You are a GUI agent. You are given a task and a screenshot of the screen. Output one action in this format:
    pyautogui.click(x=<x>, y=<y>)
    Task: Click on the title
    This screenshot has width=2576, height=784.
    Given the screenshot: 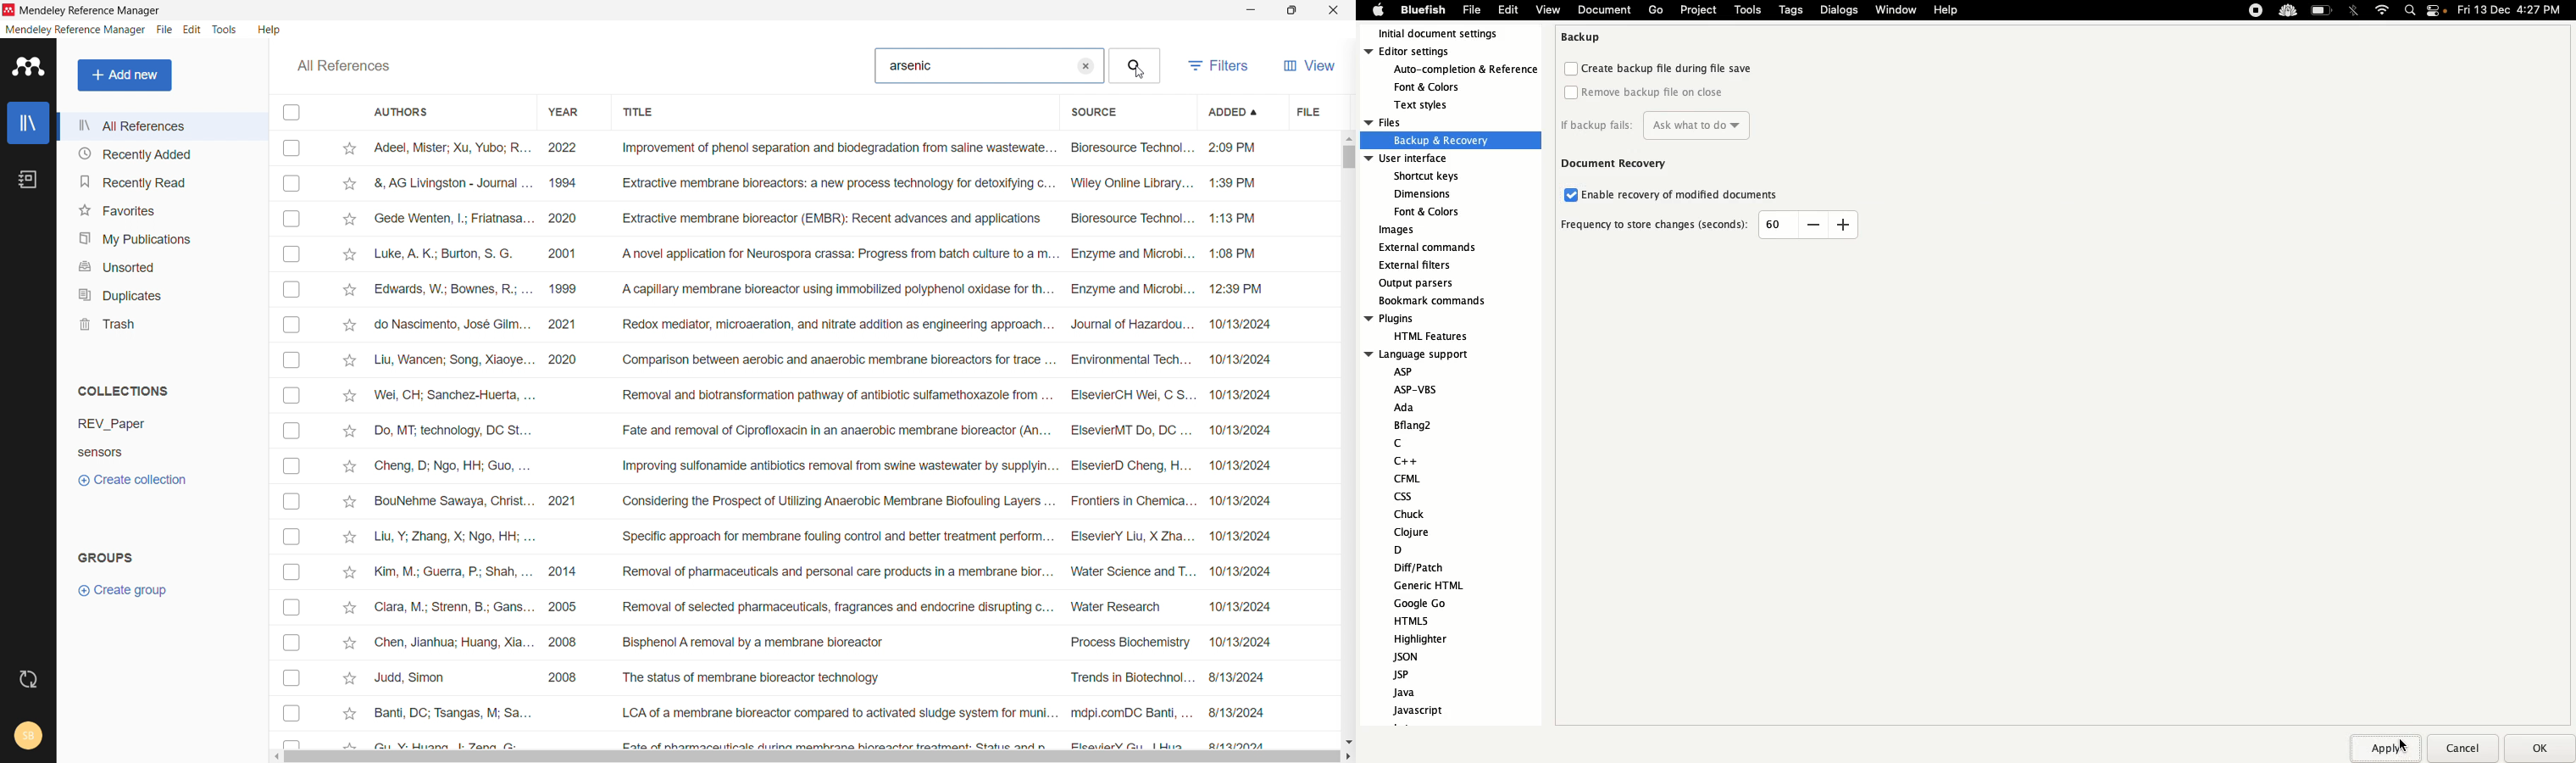 What is the action you would take?
    pyautogui.click(x=835, y=112)
    